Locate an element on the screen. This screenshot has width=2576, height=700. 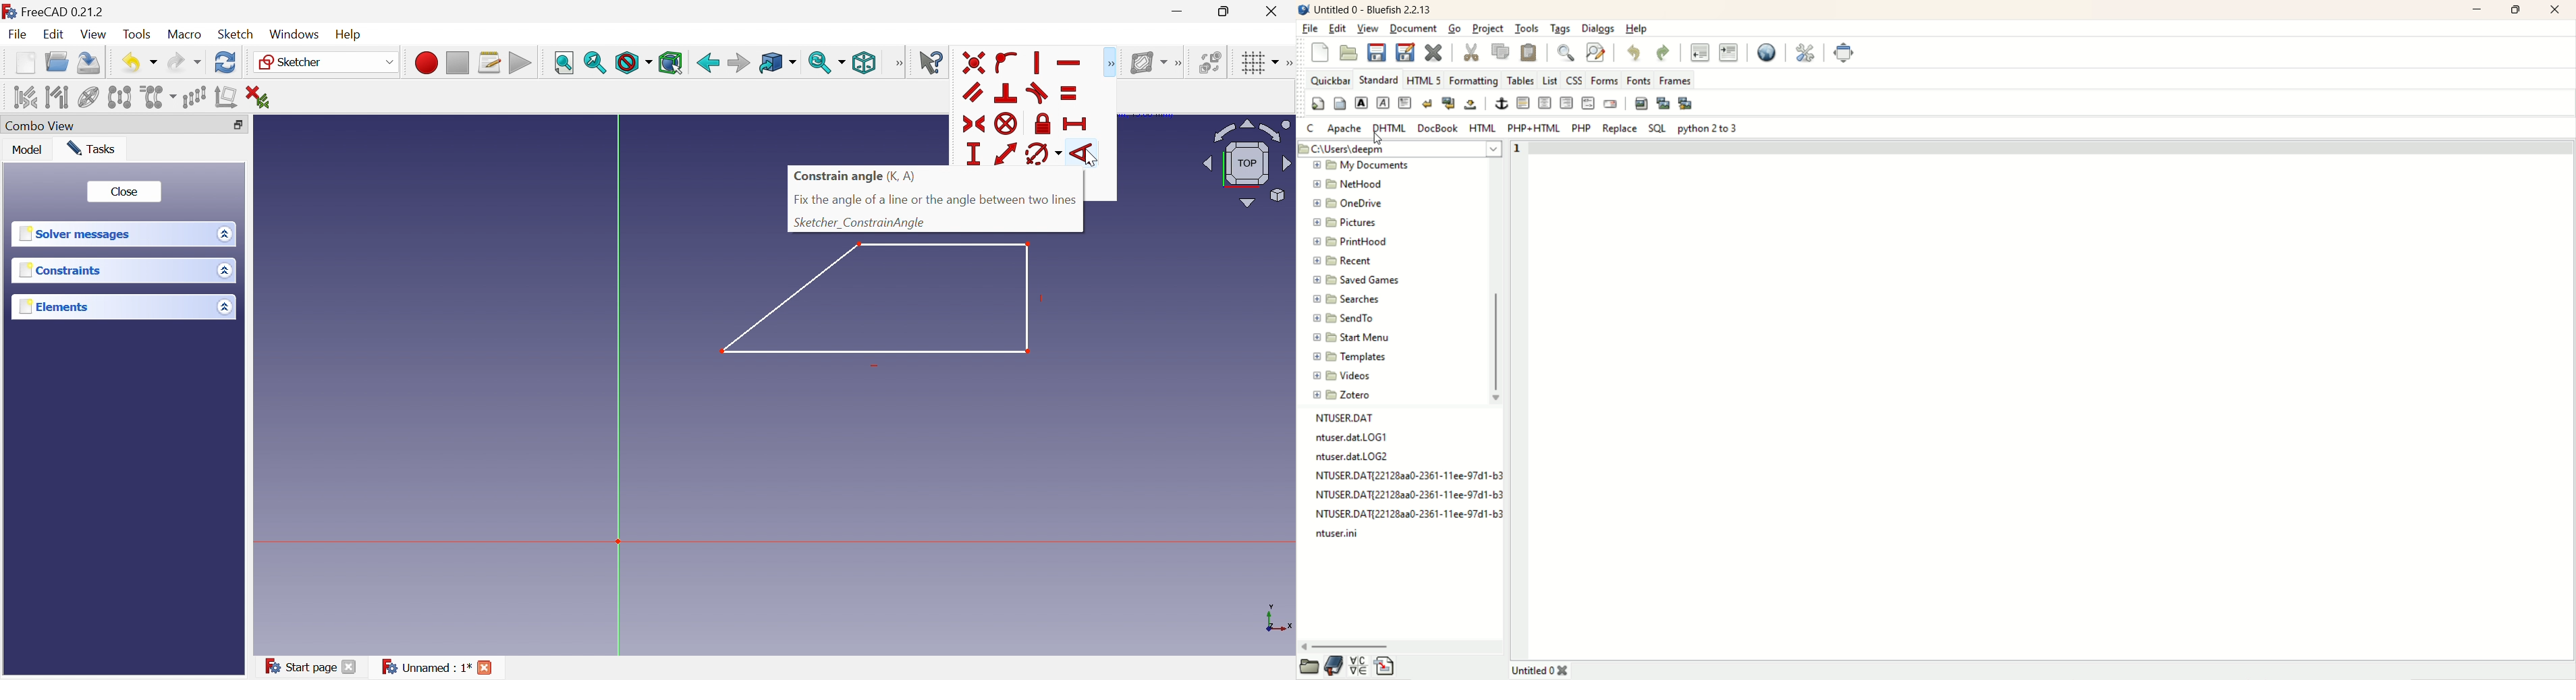
Drop Down is located at coordinates (1276, 60).